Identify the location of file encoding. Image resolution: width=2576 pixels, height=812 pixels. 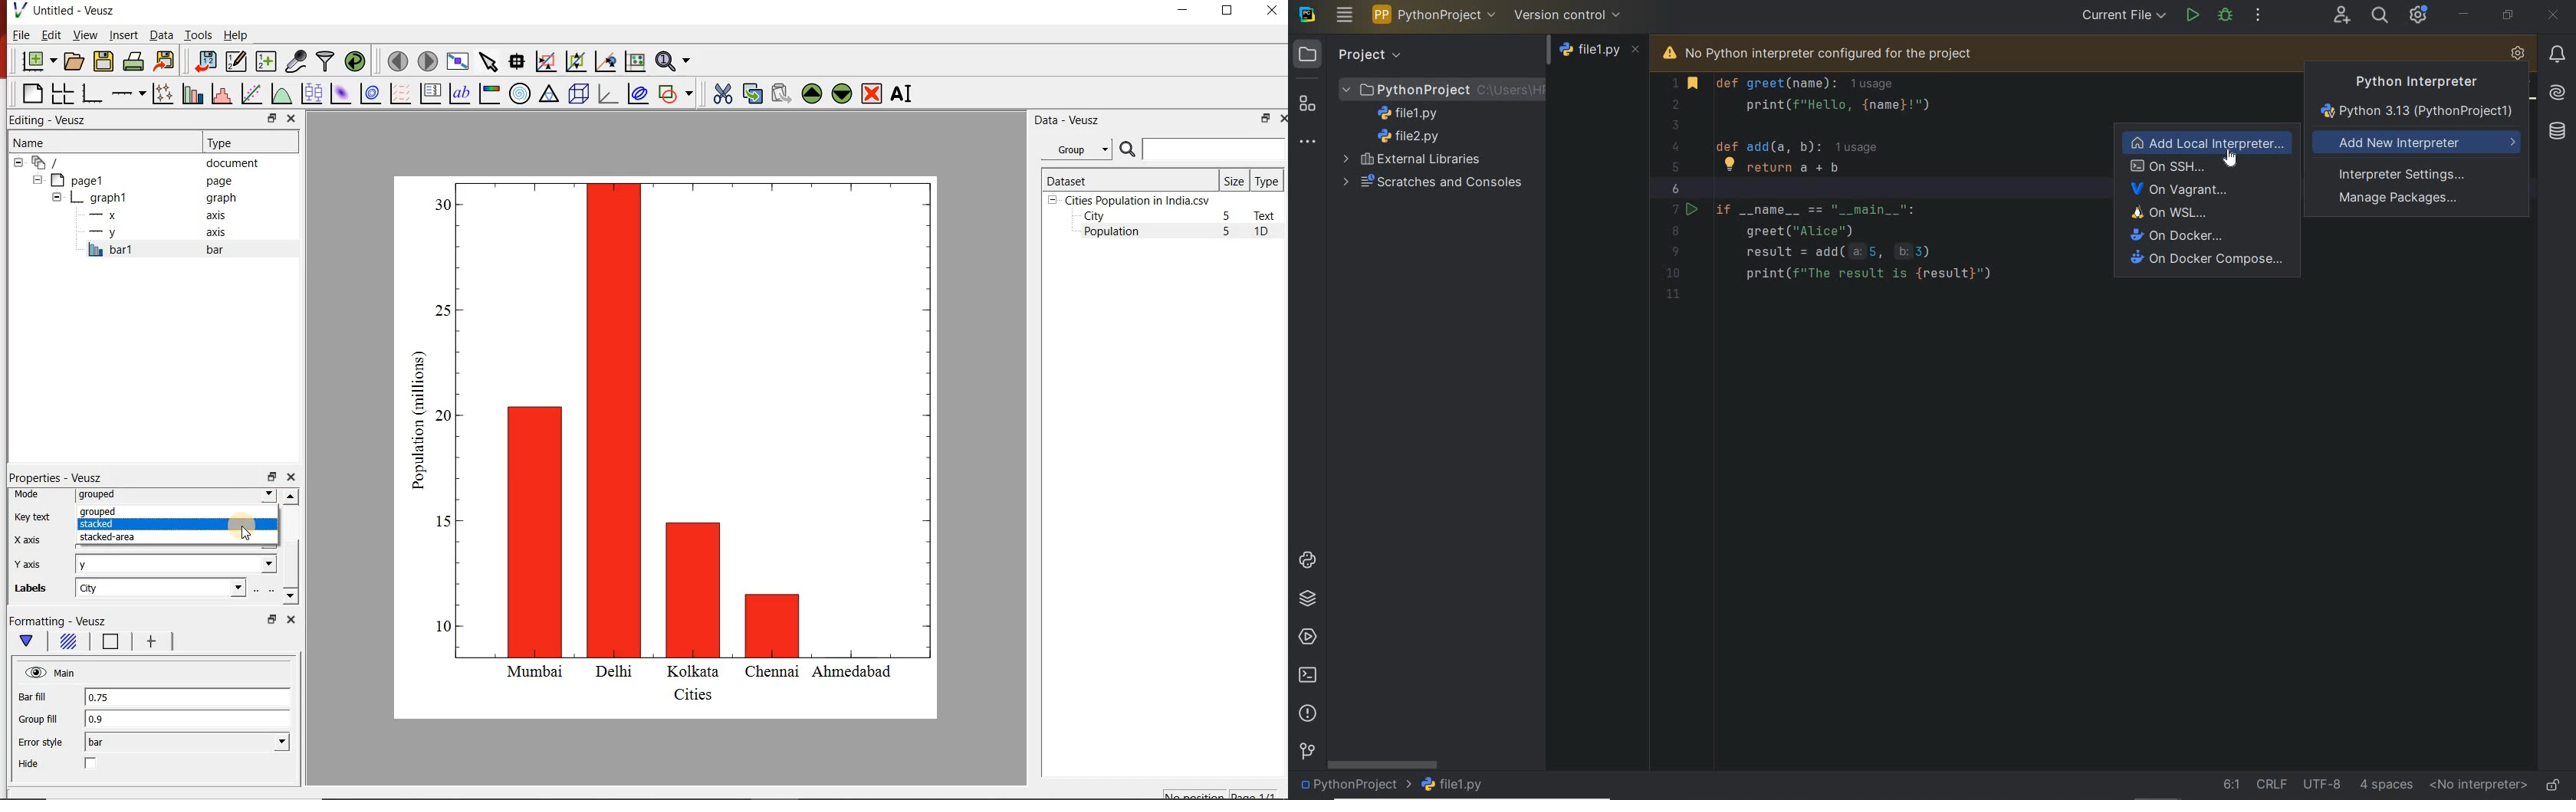
(2321, 782).